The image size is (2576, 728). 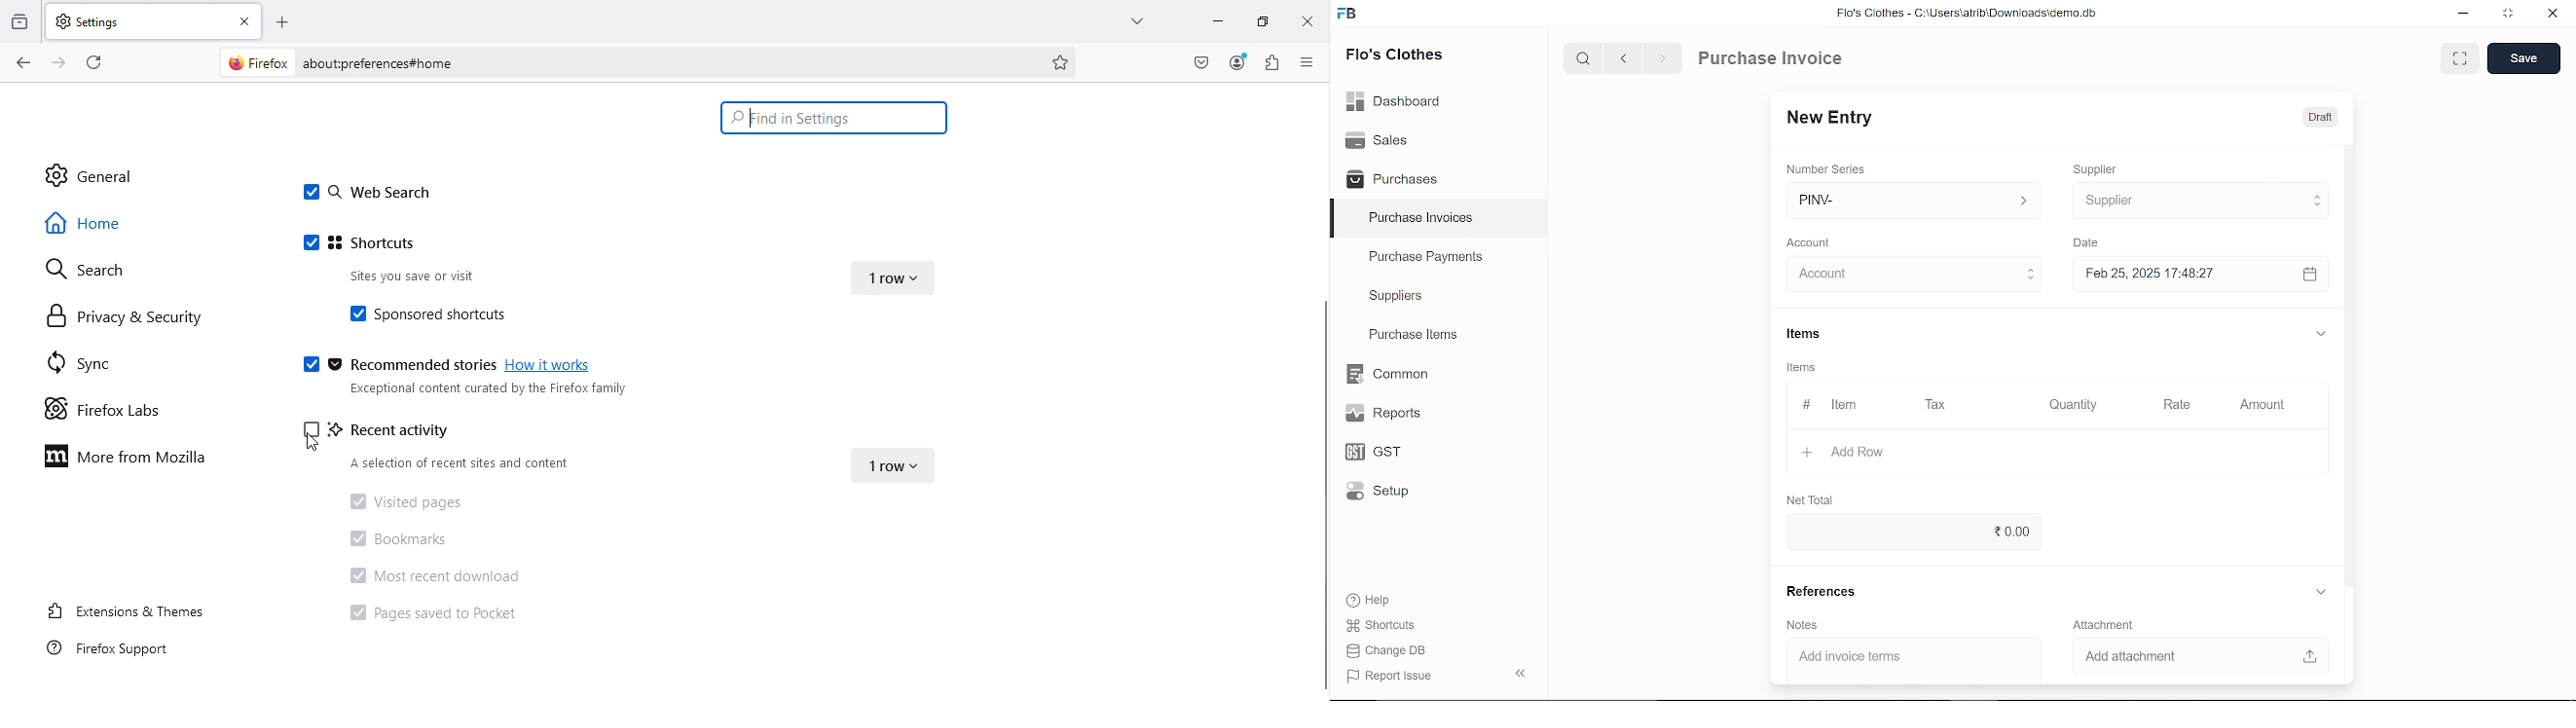 What do you see at coordinates (1904, 657) in the screenshot?
I see `Add invoice terms` at bounding box center [1904, 657].